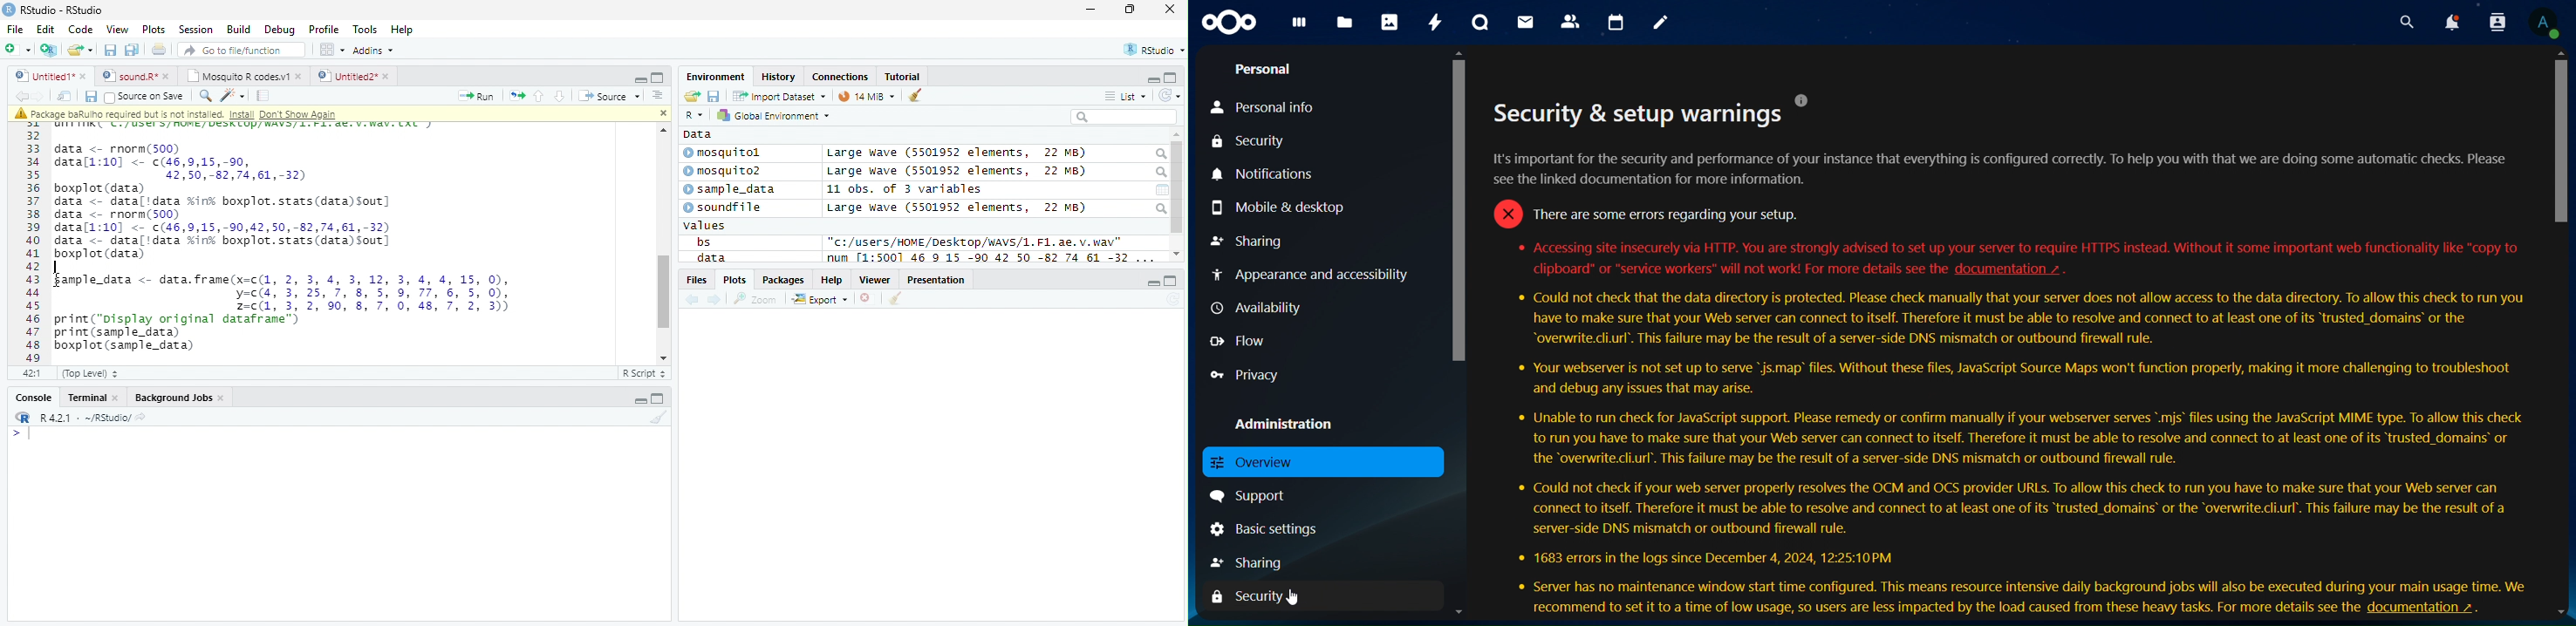 The height and width of the screenshot is (644, 2576). What do you see at coordinates (1314, 274) in the screenshot?
I see `appearance and accessibilty` at bounding box center [1314, 274].